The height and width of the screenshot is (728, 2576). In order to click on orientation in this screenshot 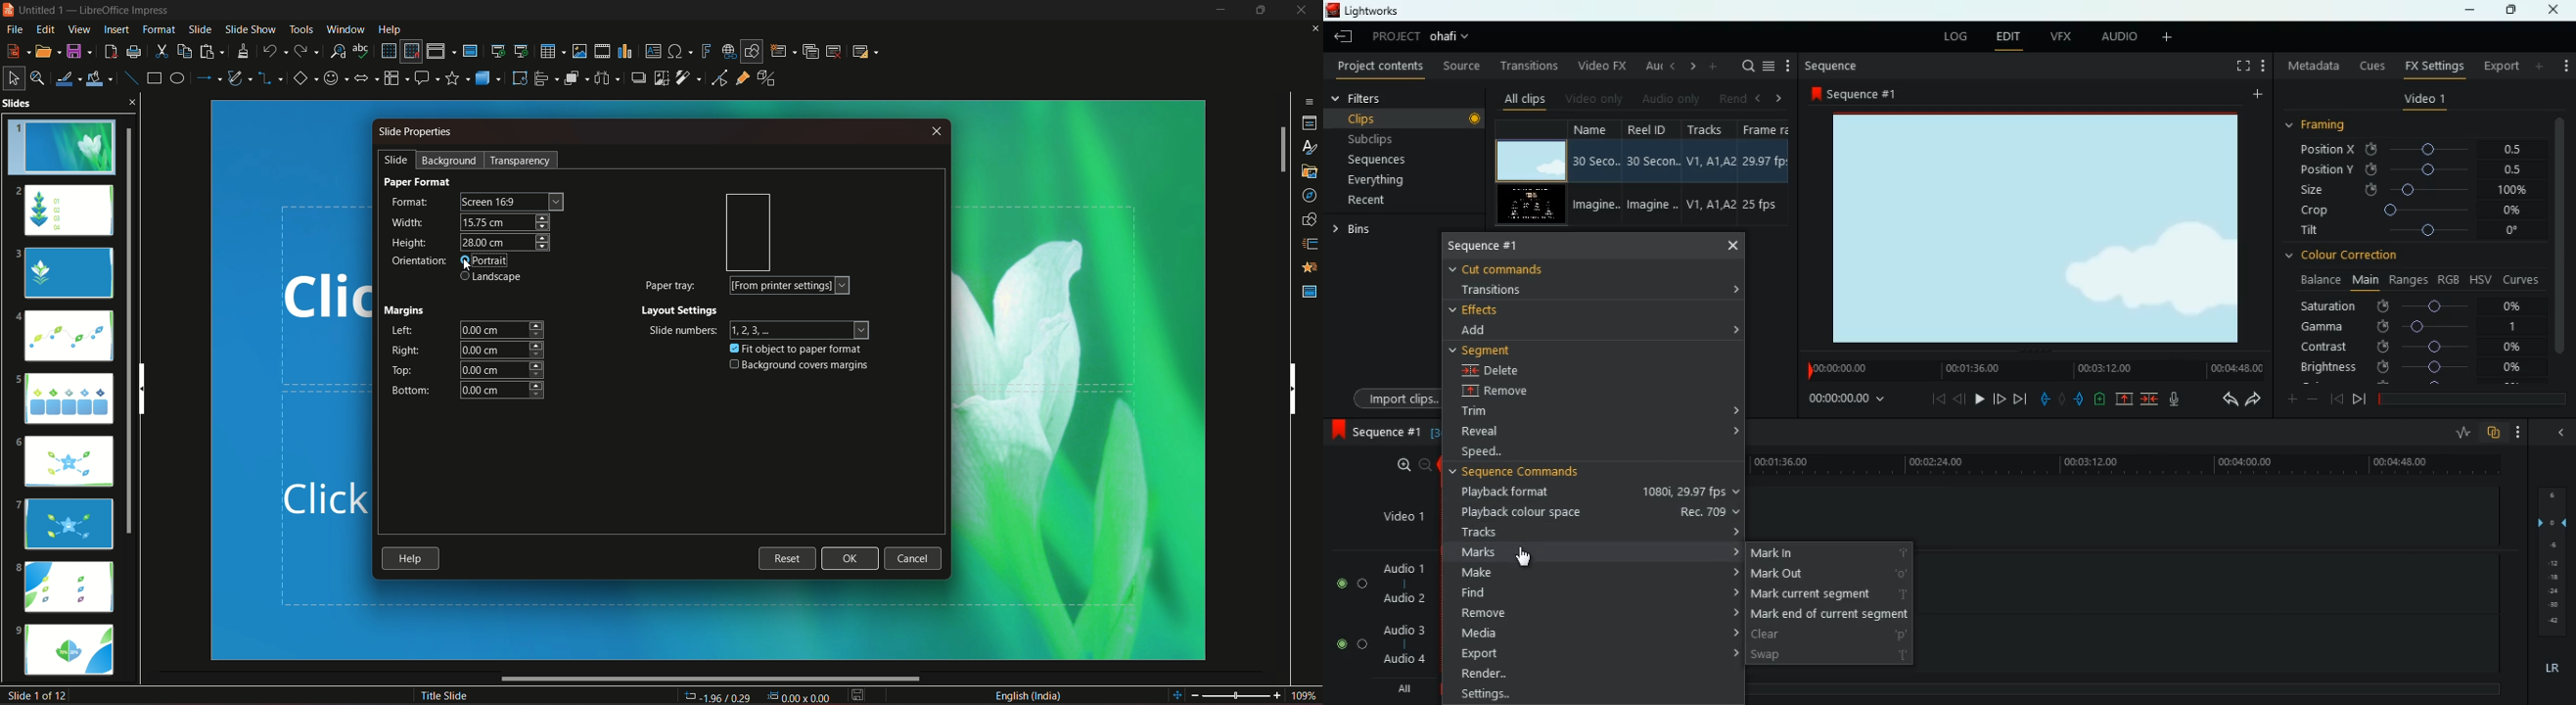, I will do `click(746, 232)`.